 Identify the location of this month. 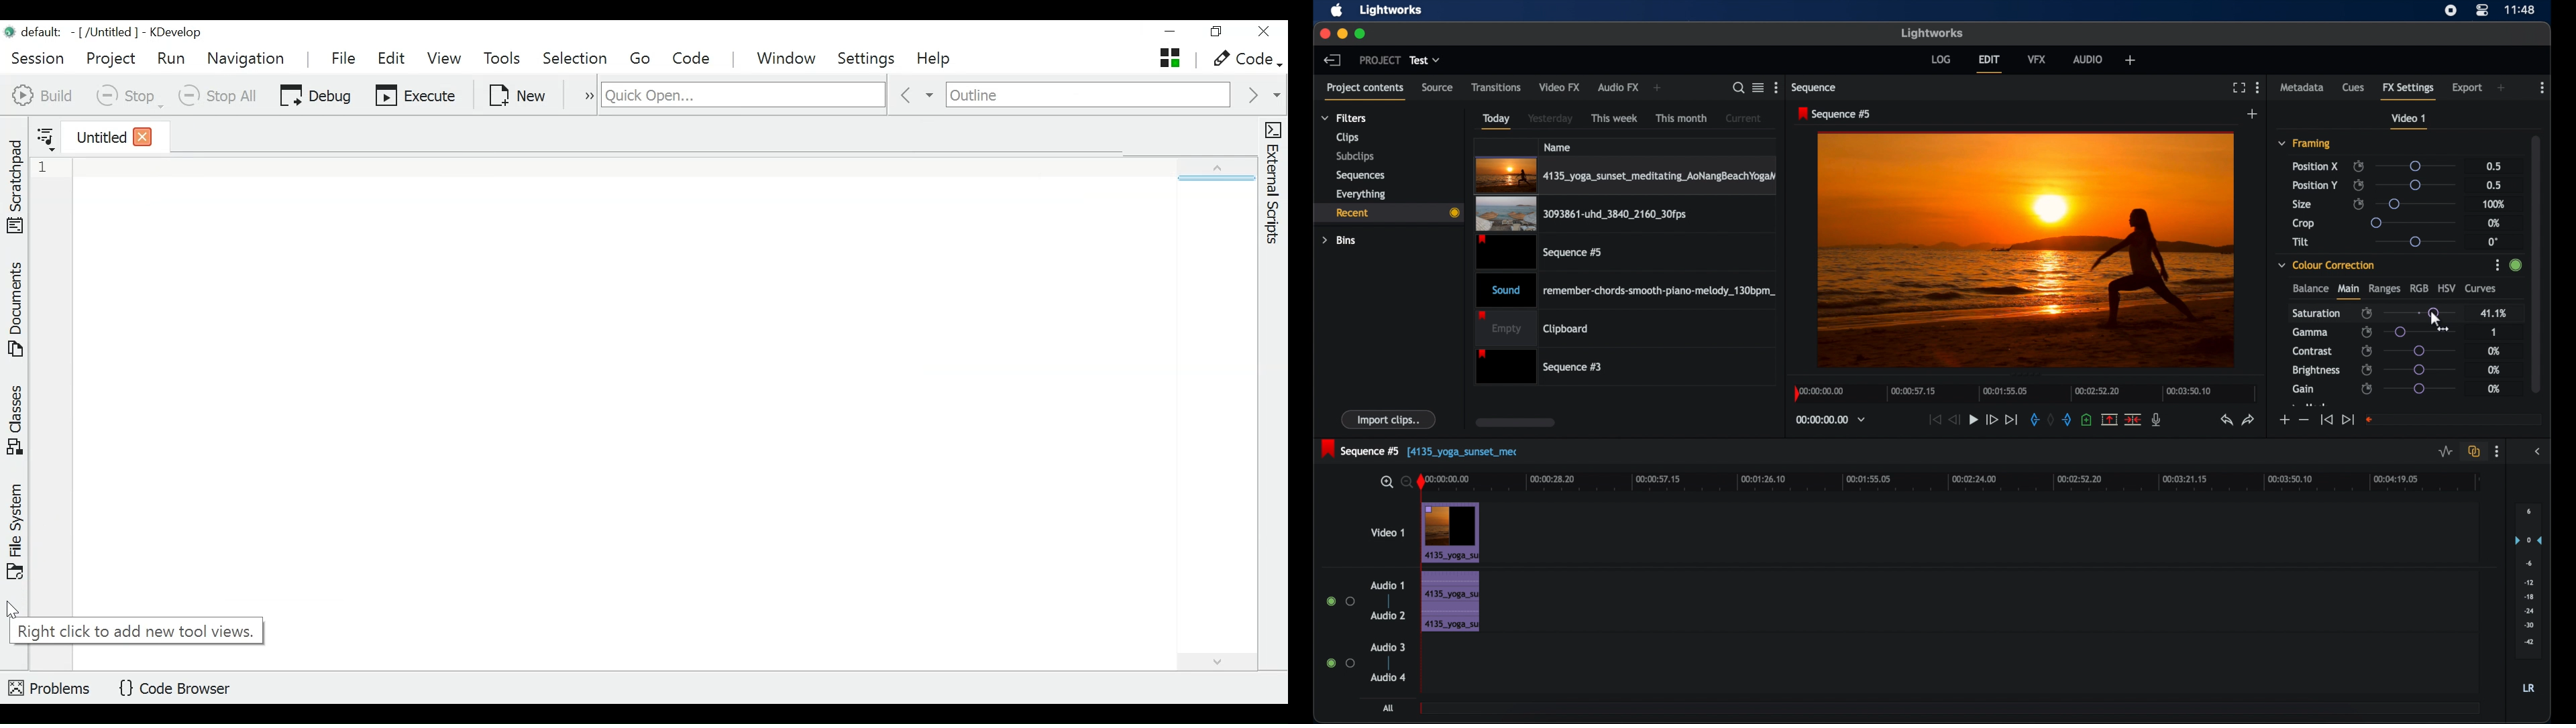
(1681, 118).